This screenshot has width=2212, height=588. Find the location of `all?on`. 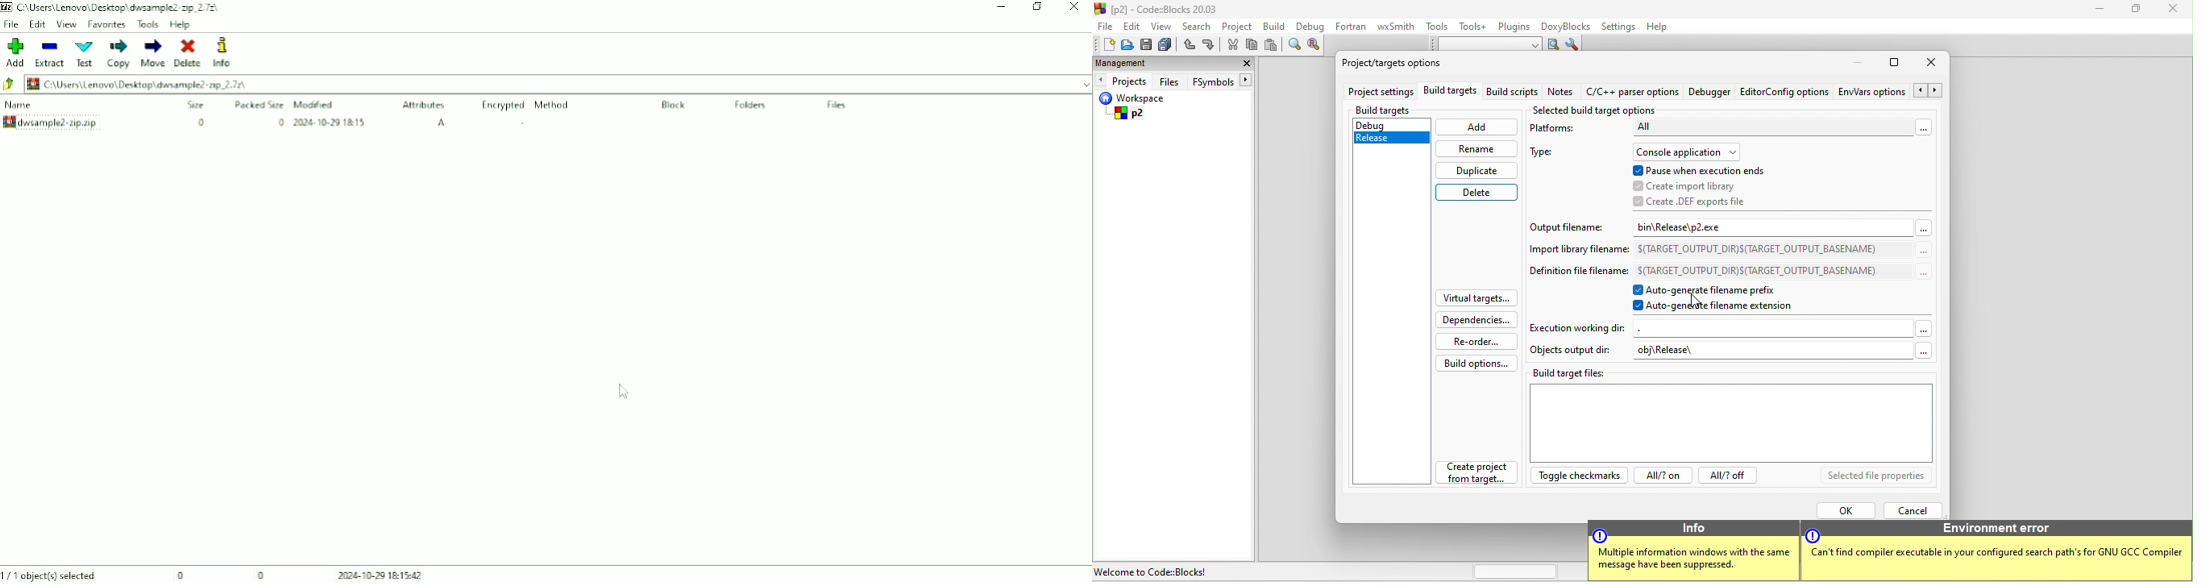

all?on is located at coordinates (1660, 477).